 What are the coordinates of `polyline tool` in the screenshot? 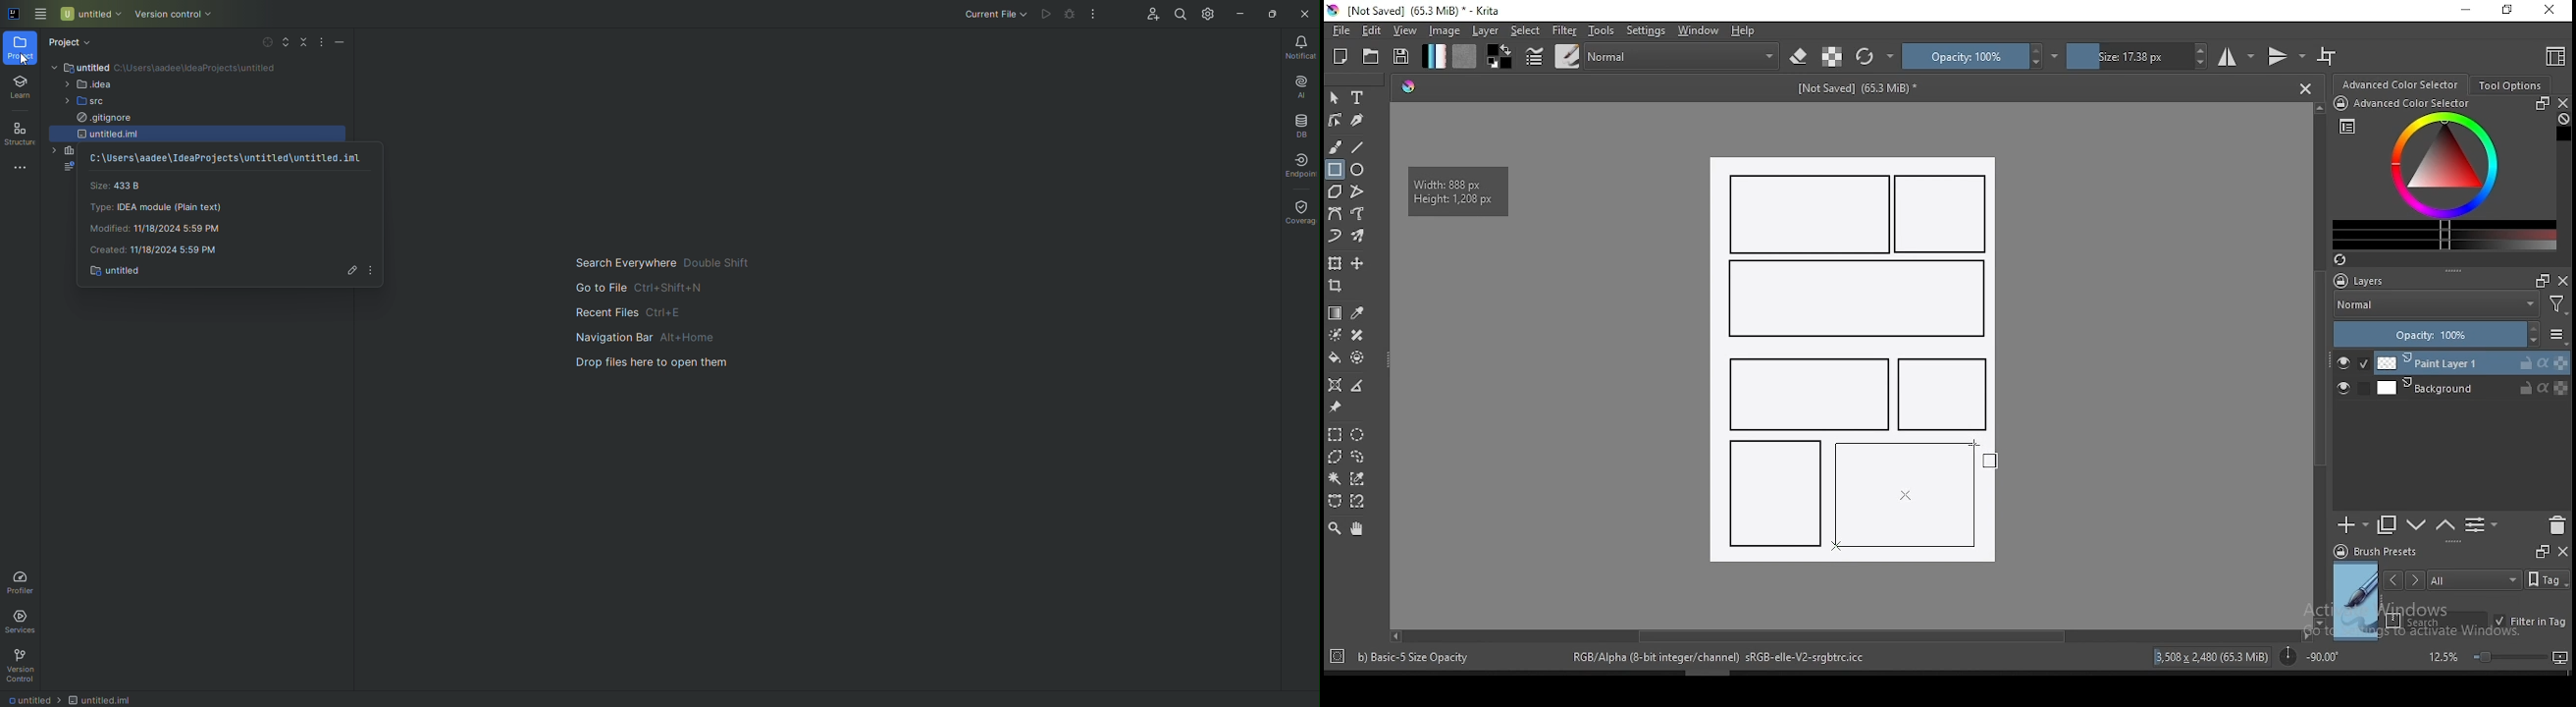 It's located at (1357, 190).